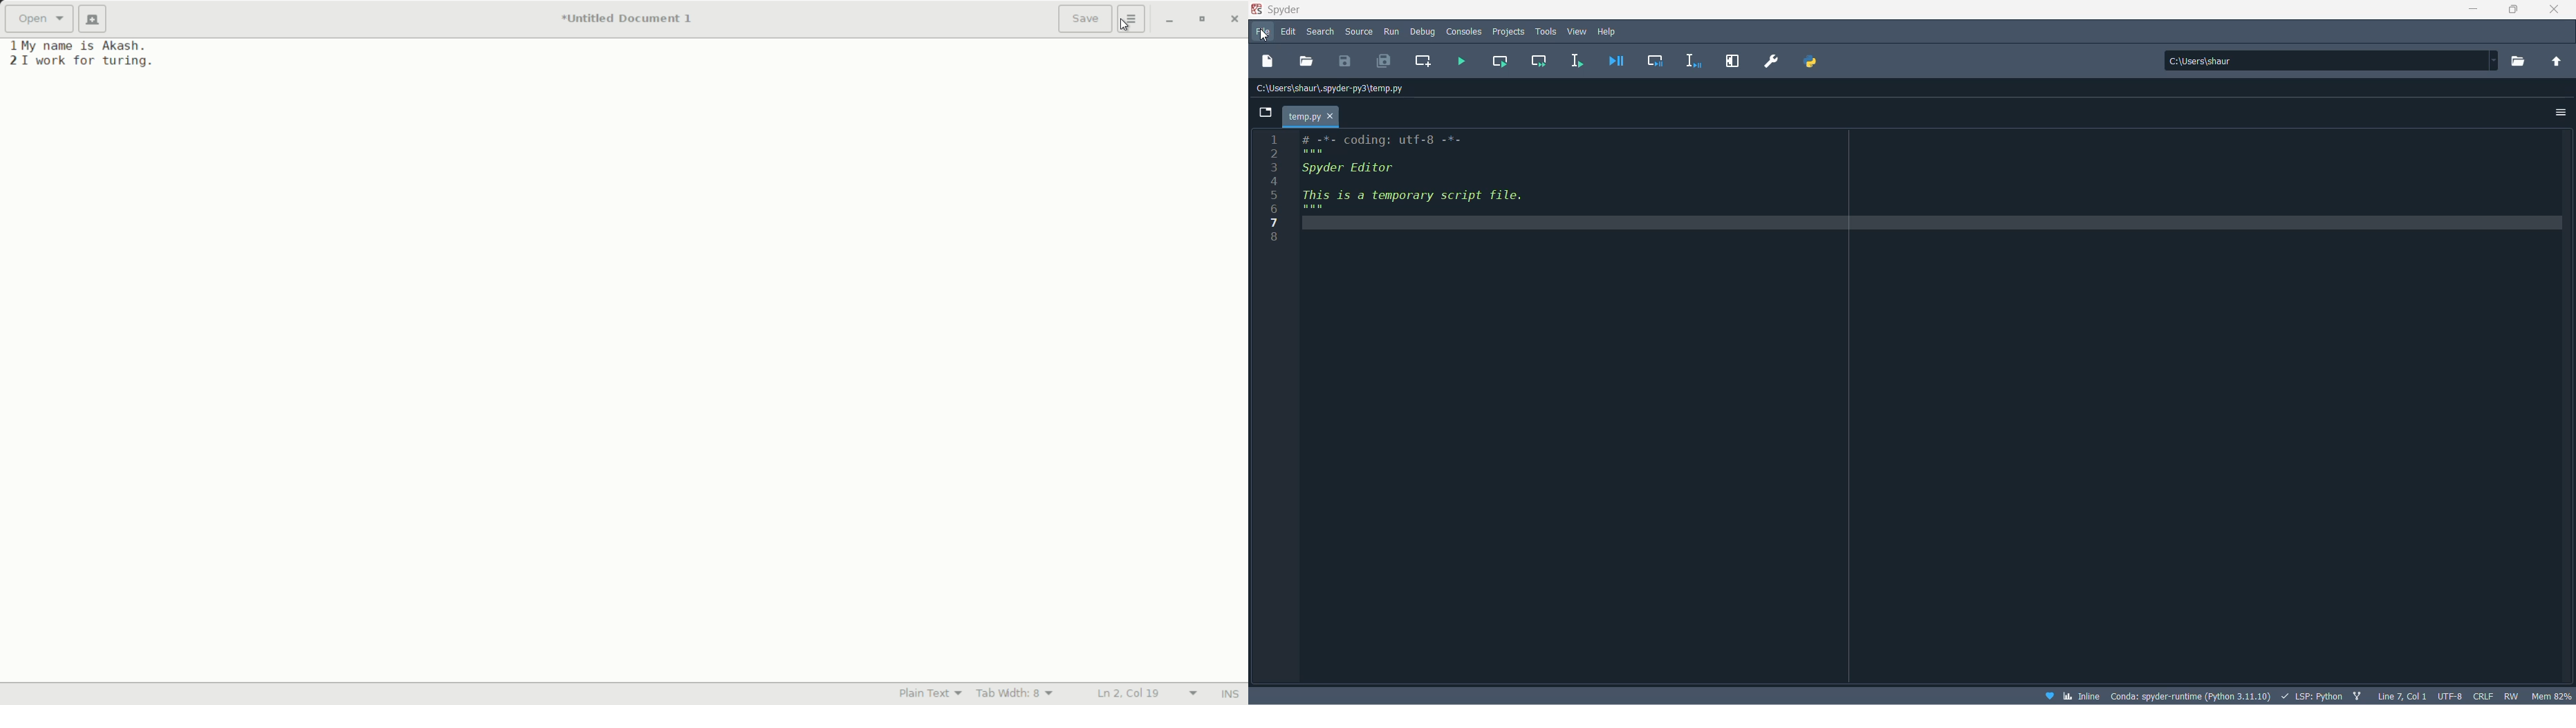 The height and width of the screenshot is (728, 2576). I want to click on debug, so click(1422, 32).